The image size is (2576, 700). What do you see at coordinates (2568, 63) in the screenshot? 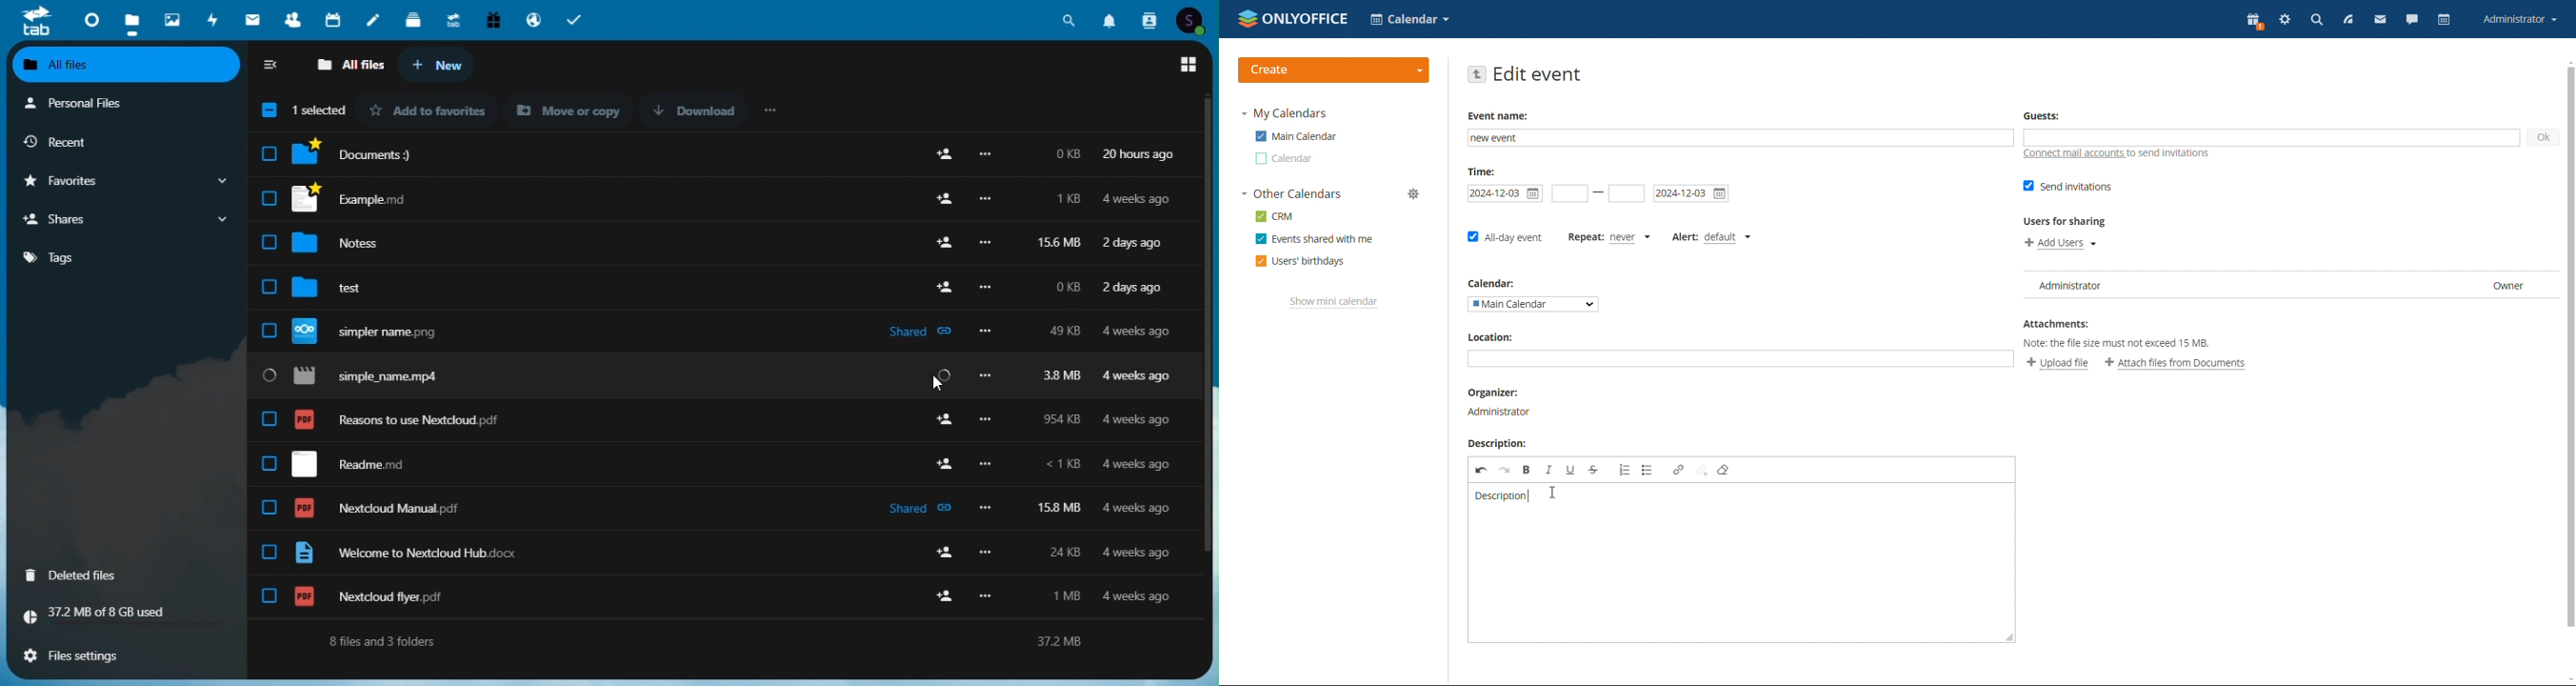
I see `scroll up` at bounding box center [2568, 63].